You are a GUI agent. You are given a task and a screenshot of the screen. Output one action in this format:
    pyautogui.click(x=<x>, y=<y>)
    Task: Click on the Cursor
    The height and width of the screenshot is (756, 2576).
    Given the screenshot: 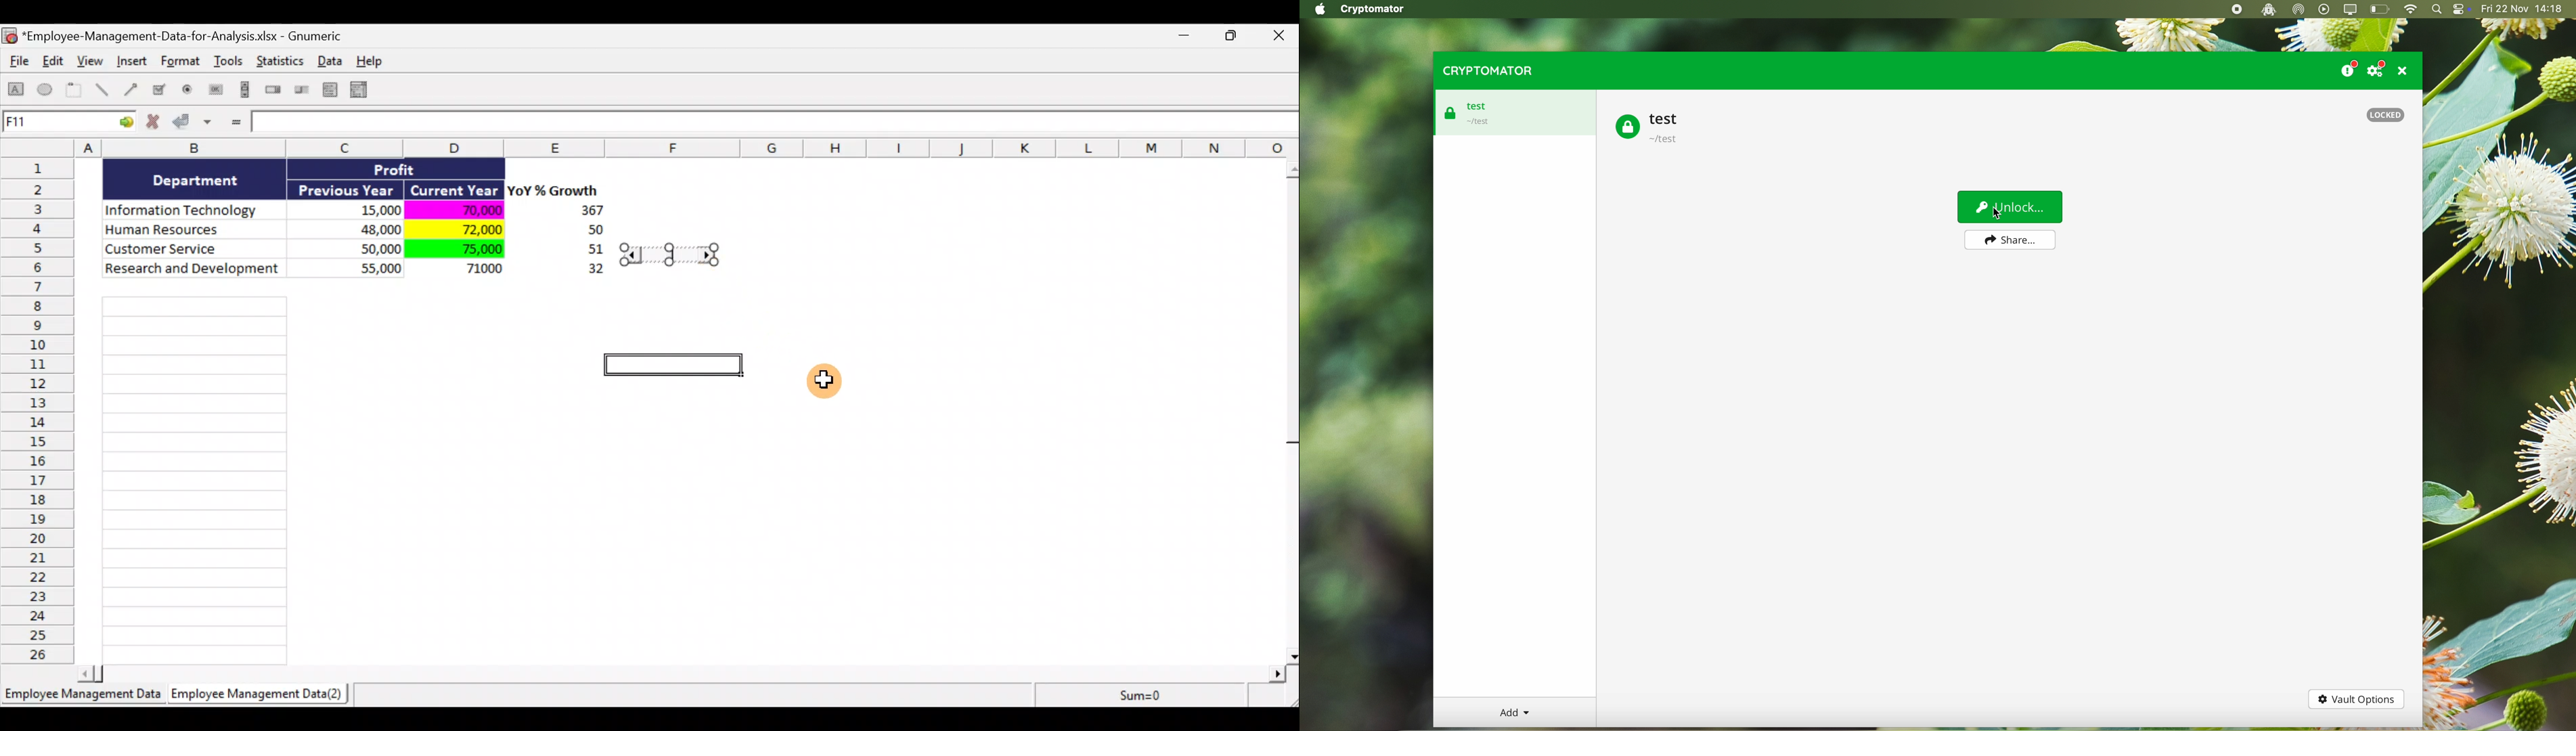 What is the action you would take?
    pyautogui.click(x=828, y=382)
    